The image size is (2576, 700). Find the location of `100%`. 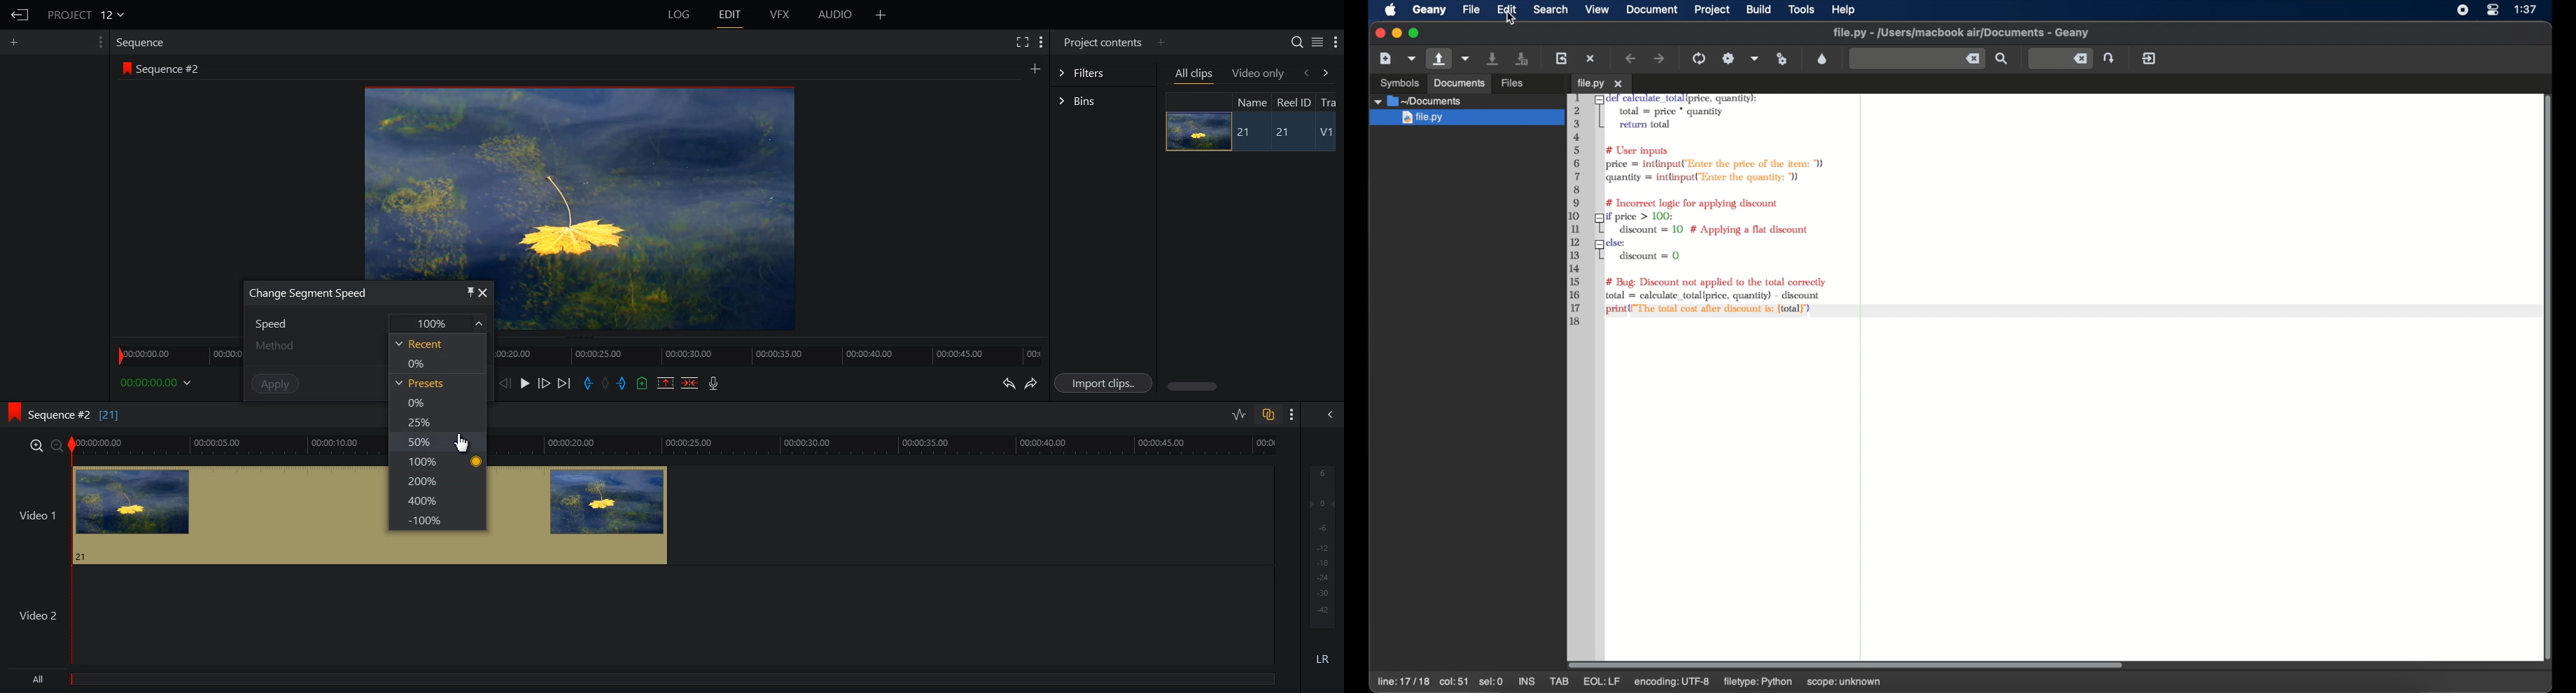

100% is located at coordinates (438, 323).